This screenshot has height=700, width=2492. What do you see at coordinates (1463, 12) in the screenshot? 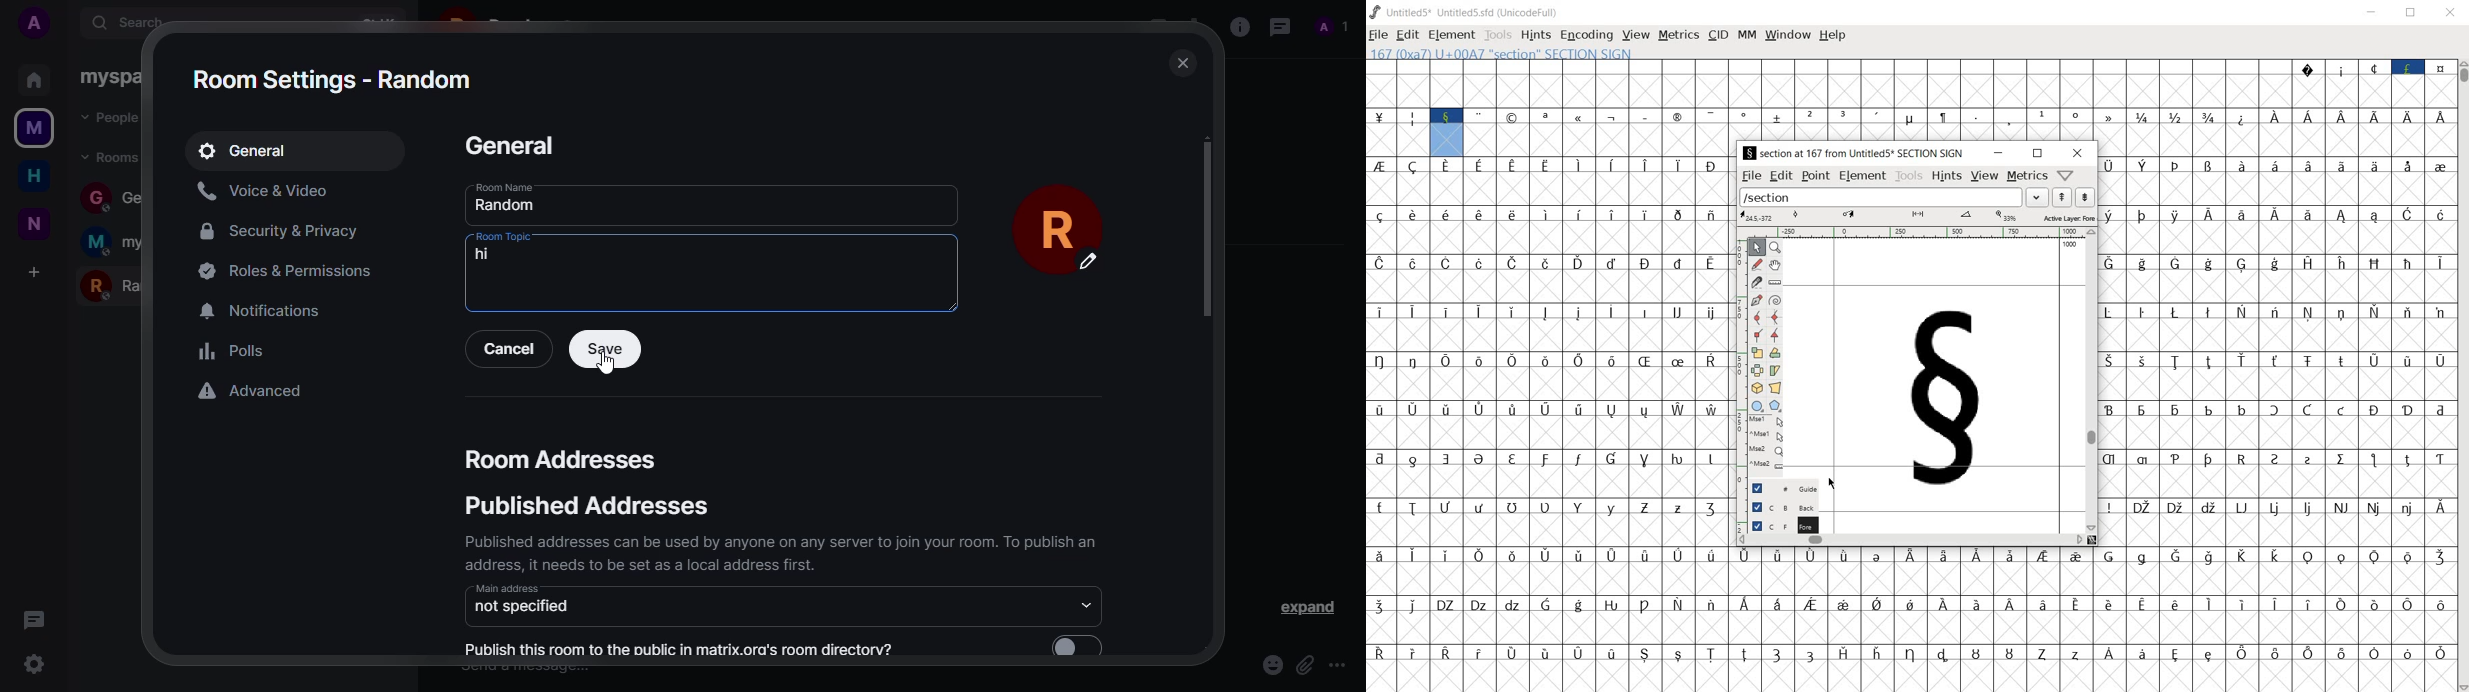
I see `Untitled1 Untitled1.sfd (UnicodeFull)` at bounding box center [1463, 12].